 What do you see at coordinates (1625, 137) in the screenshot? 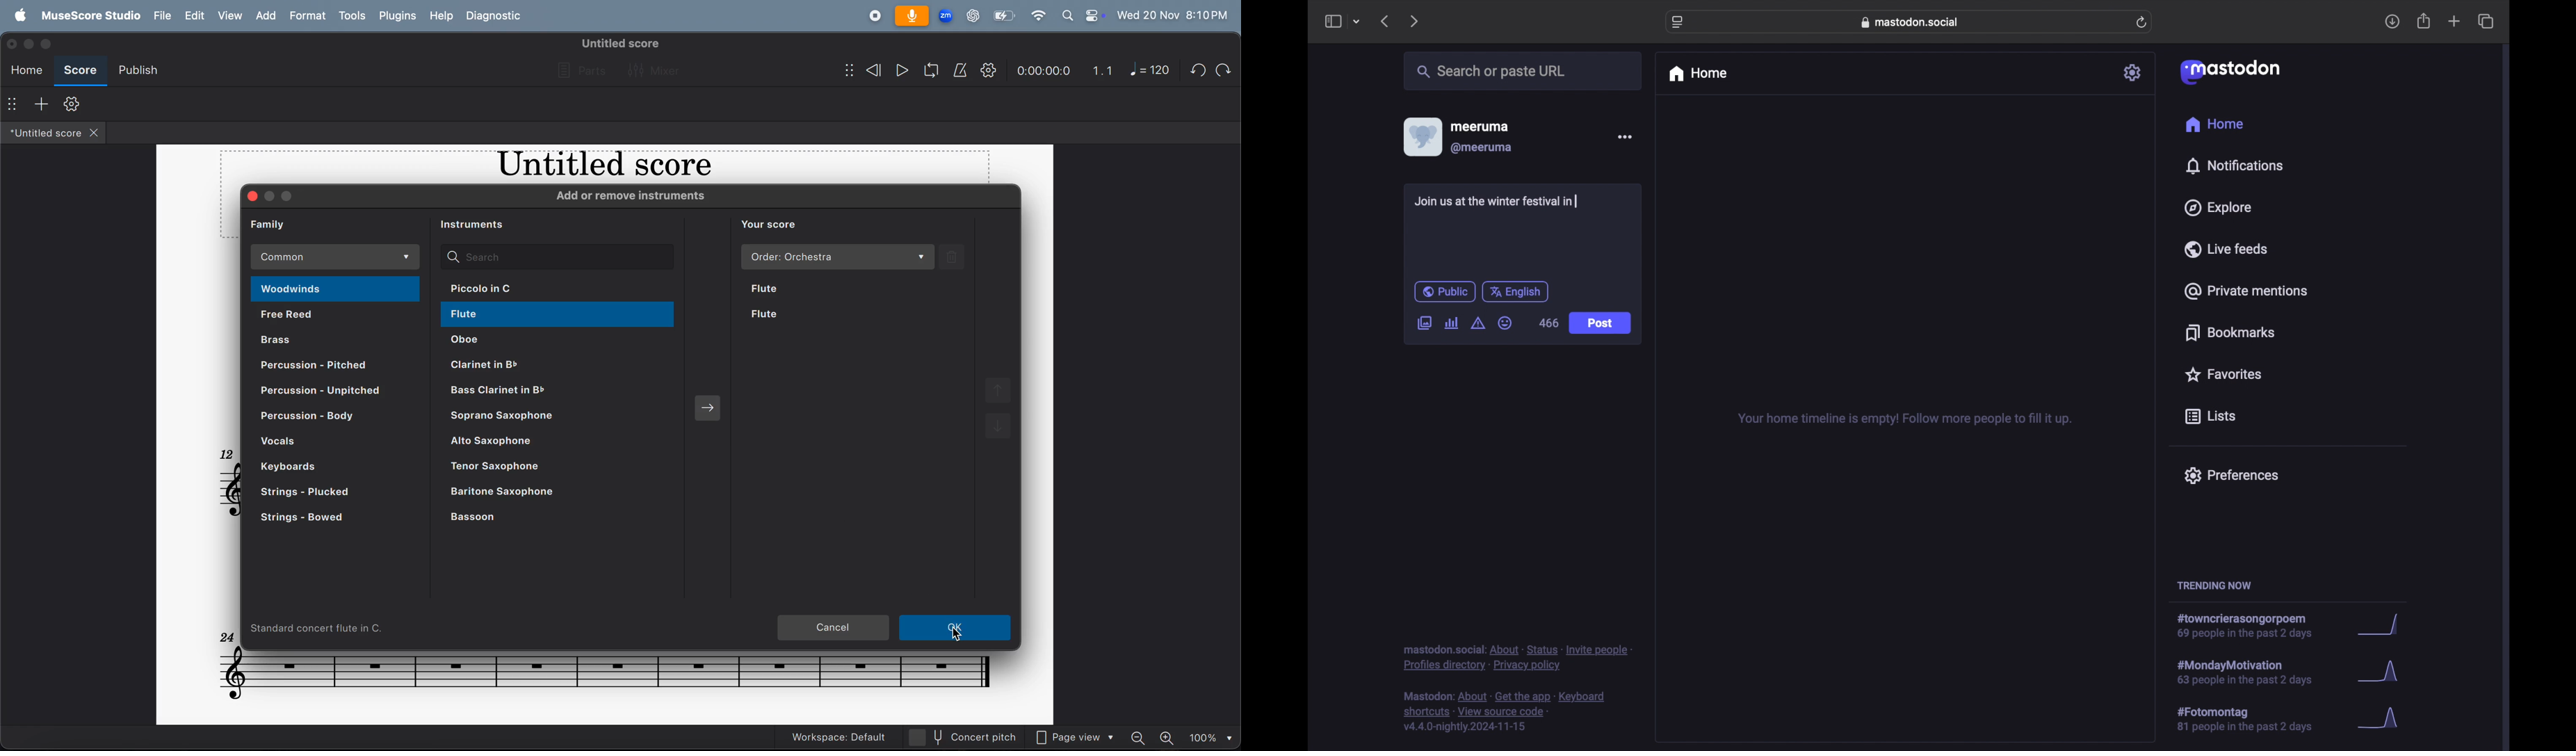
I see `more options` at bounding box center [1625, 137].